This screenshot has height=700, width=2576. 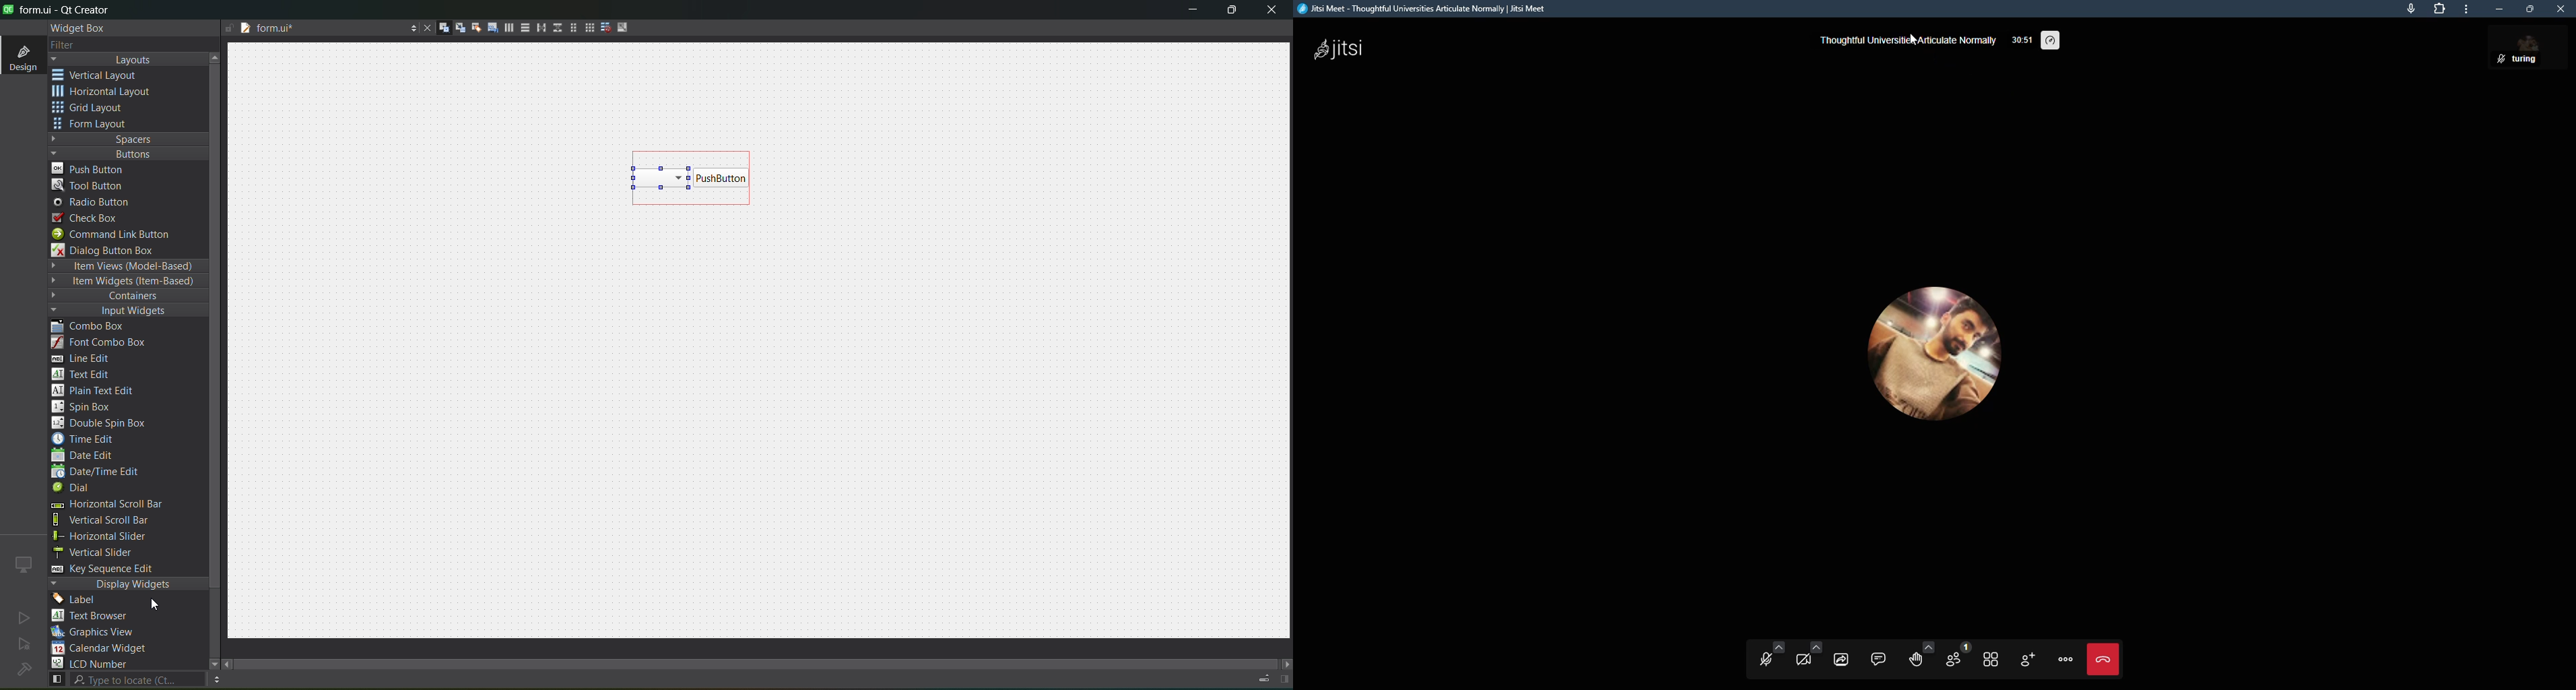 What do you see at coordinates (112, 250) in the screenshot?
I see `dialog box` at bounding box center [112, 250].